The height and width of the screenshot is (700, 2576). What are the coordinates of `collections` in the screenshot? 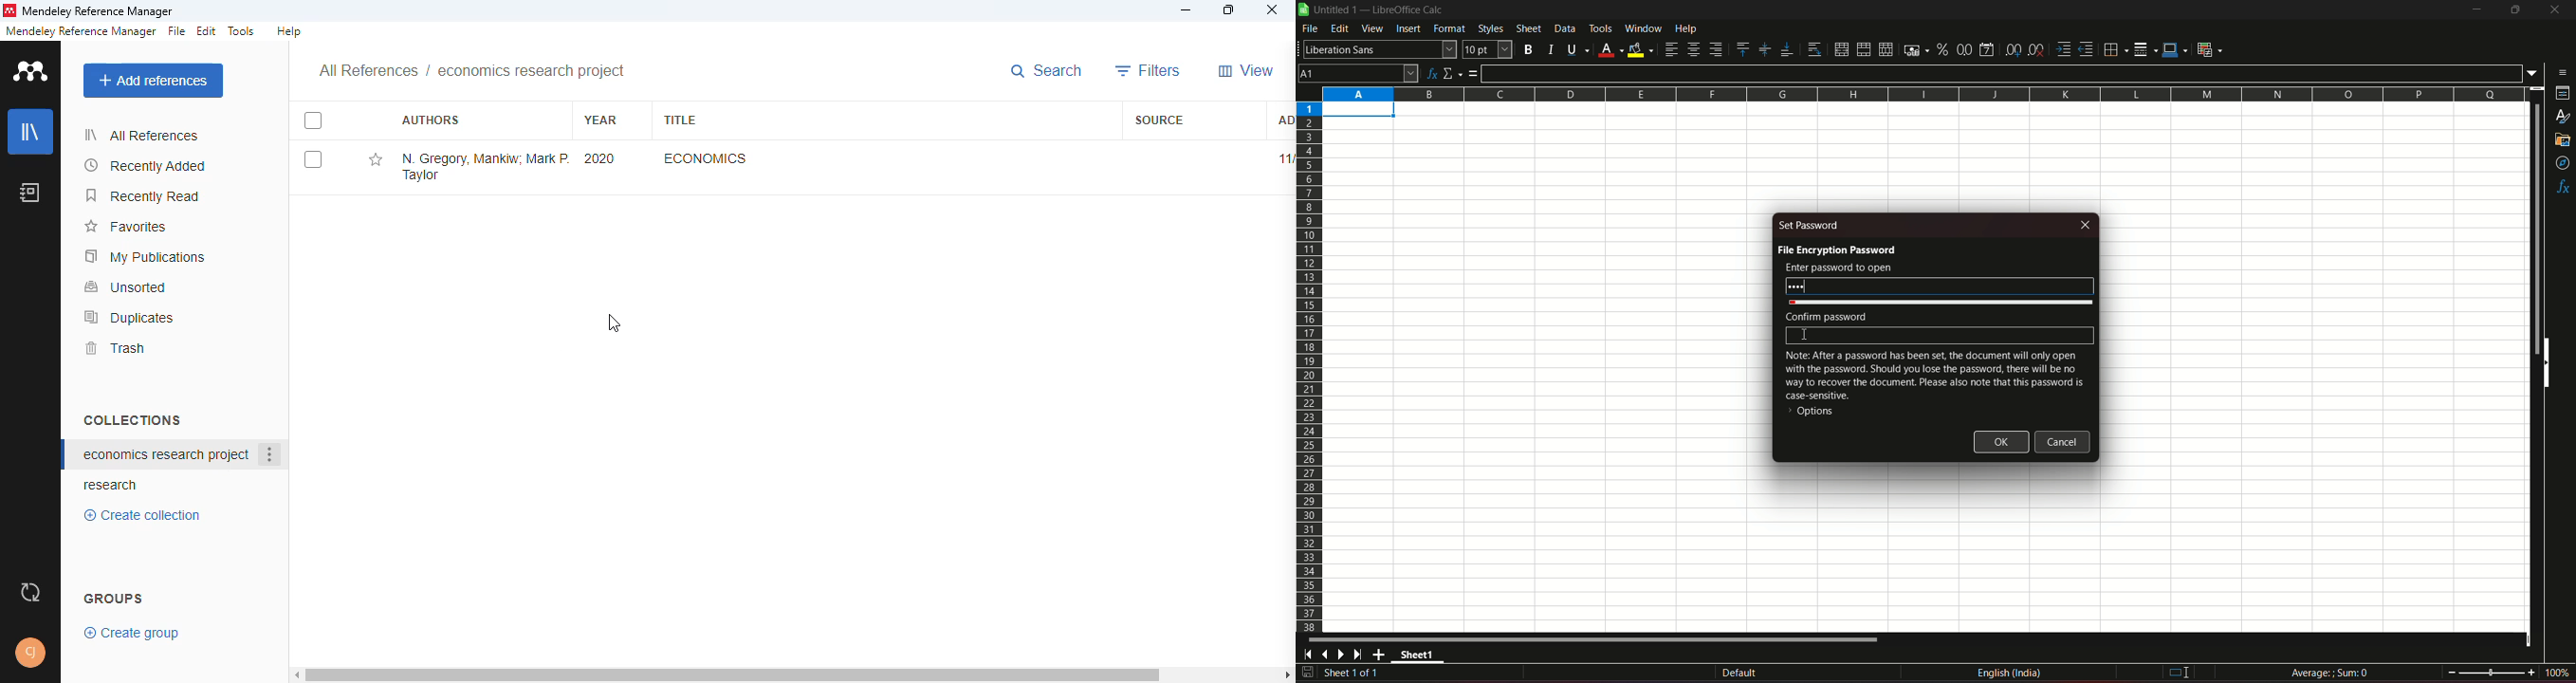 It's located at (132, 419).